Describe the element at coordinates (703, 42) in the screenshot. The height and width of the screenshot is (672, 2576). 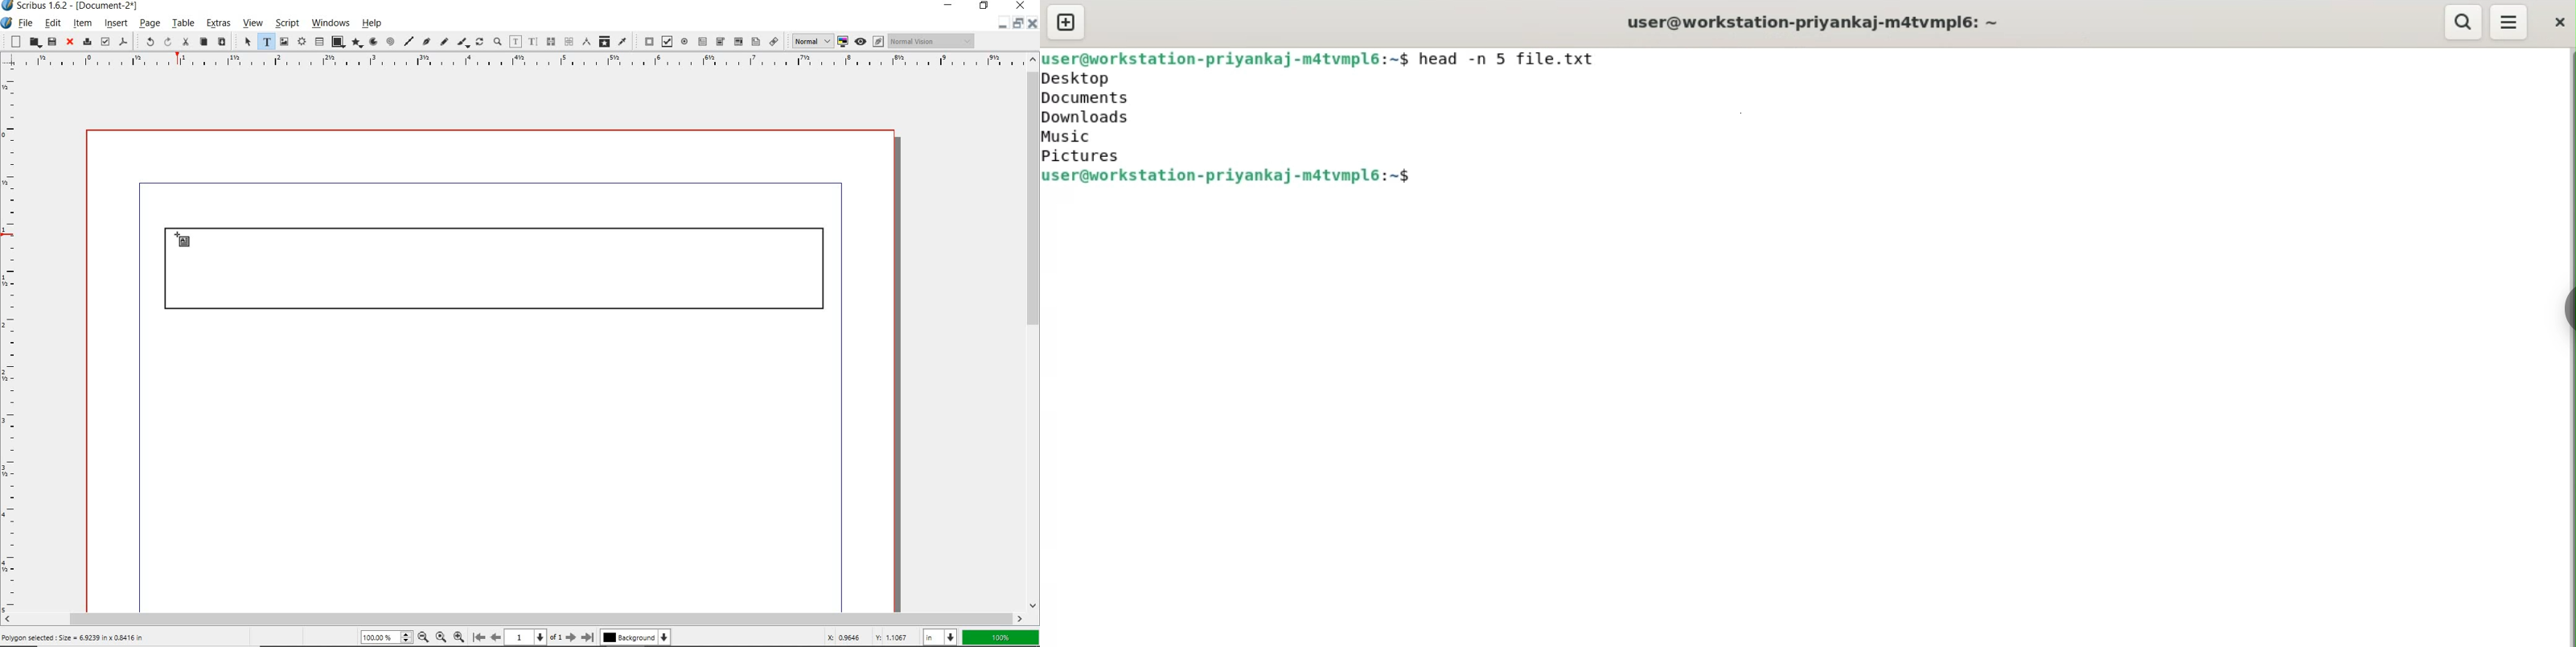
I see `pdf text field` at that location.